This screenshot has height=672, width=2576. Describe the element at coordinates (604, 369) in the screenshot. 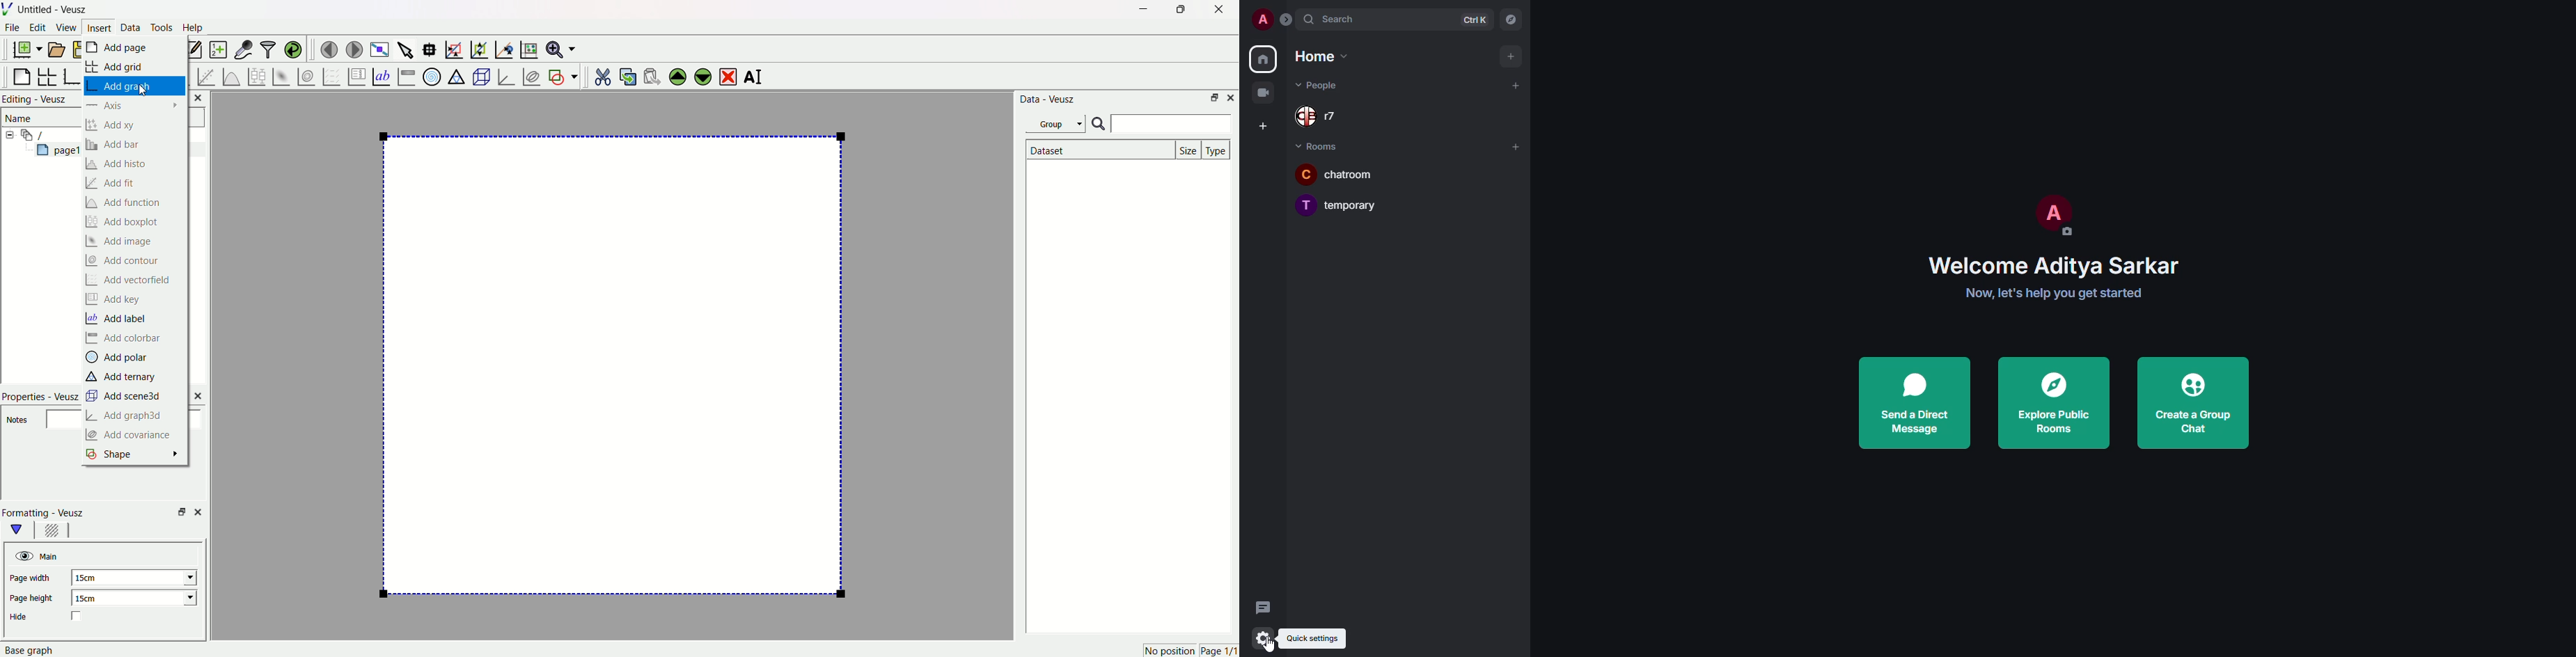

I see `page` at that location.